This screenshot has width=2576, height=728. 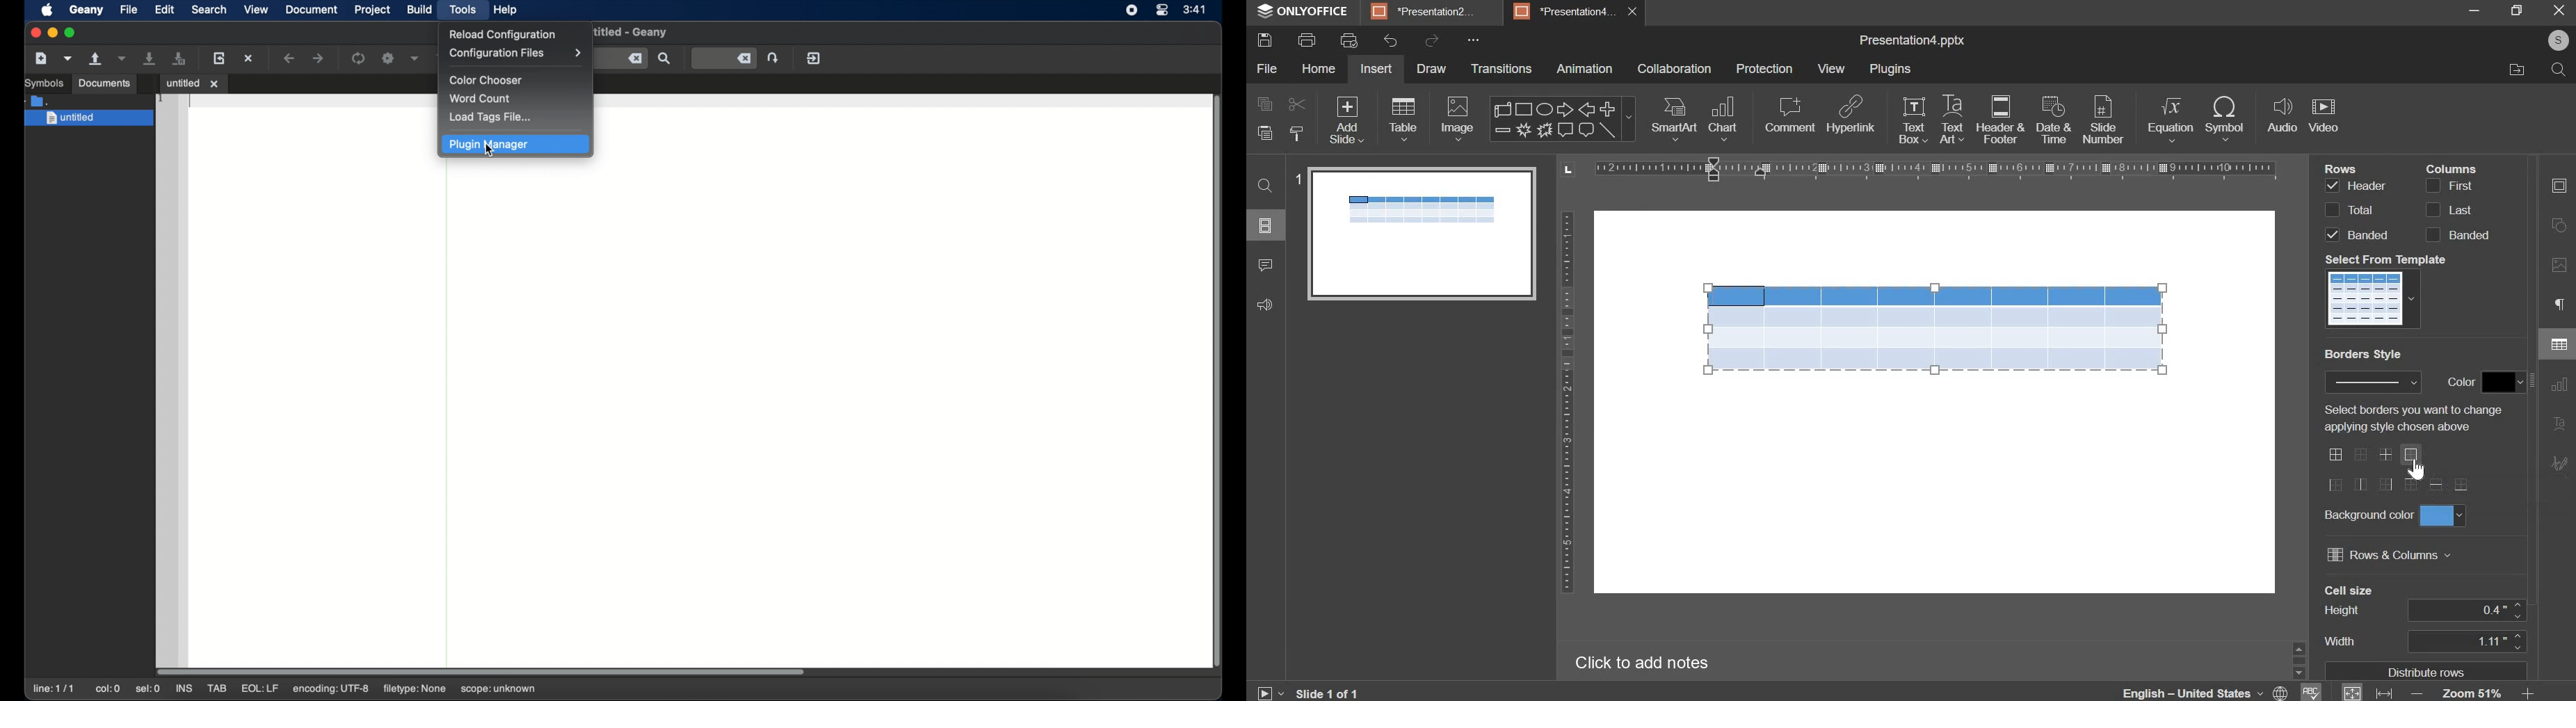 What do you see at coordinates (465, 10) in the screenshot?
I see `tools` at bounding box center [465, 10].